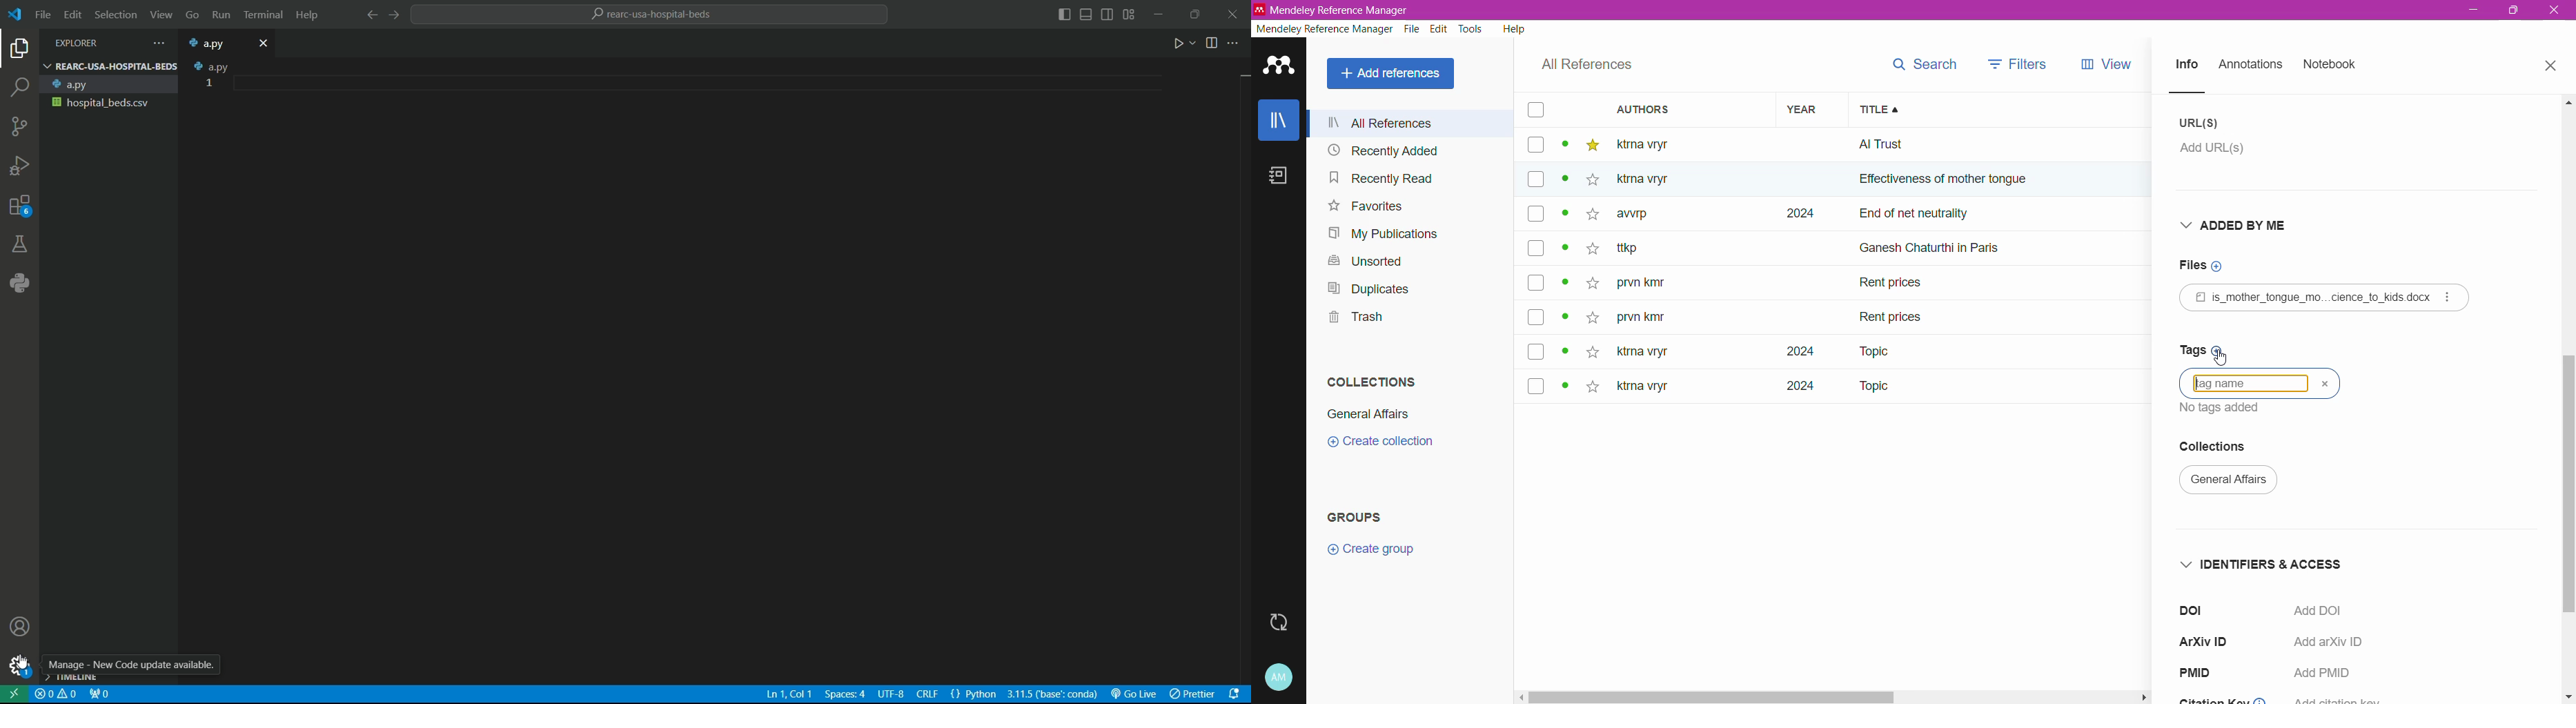 Image resolution: width=2576 pixels, height=728 pixels. I want to click on Groups, so click(1357, 518).